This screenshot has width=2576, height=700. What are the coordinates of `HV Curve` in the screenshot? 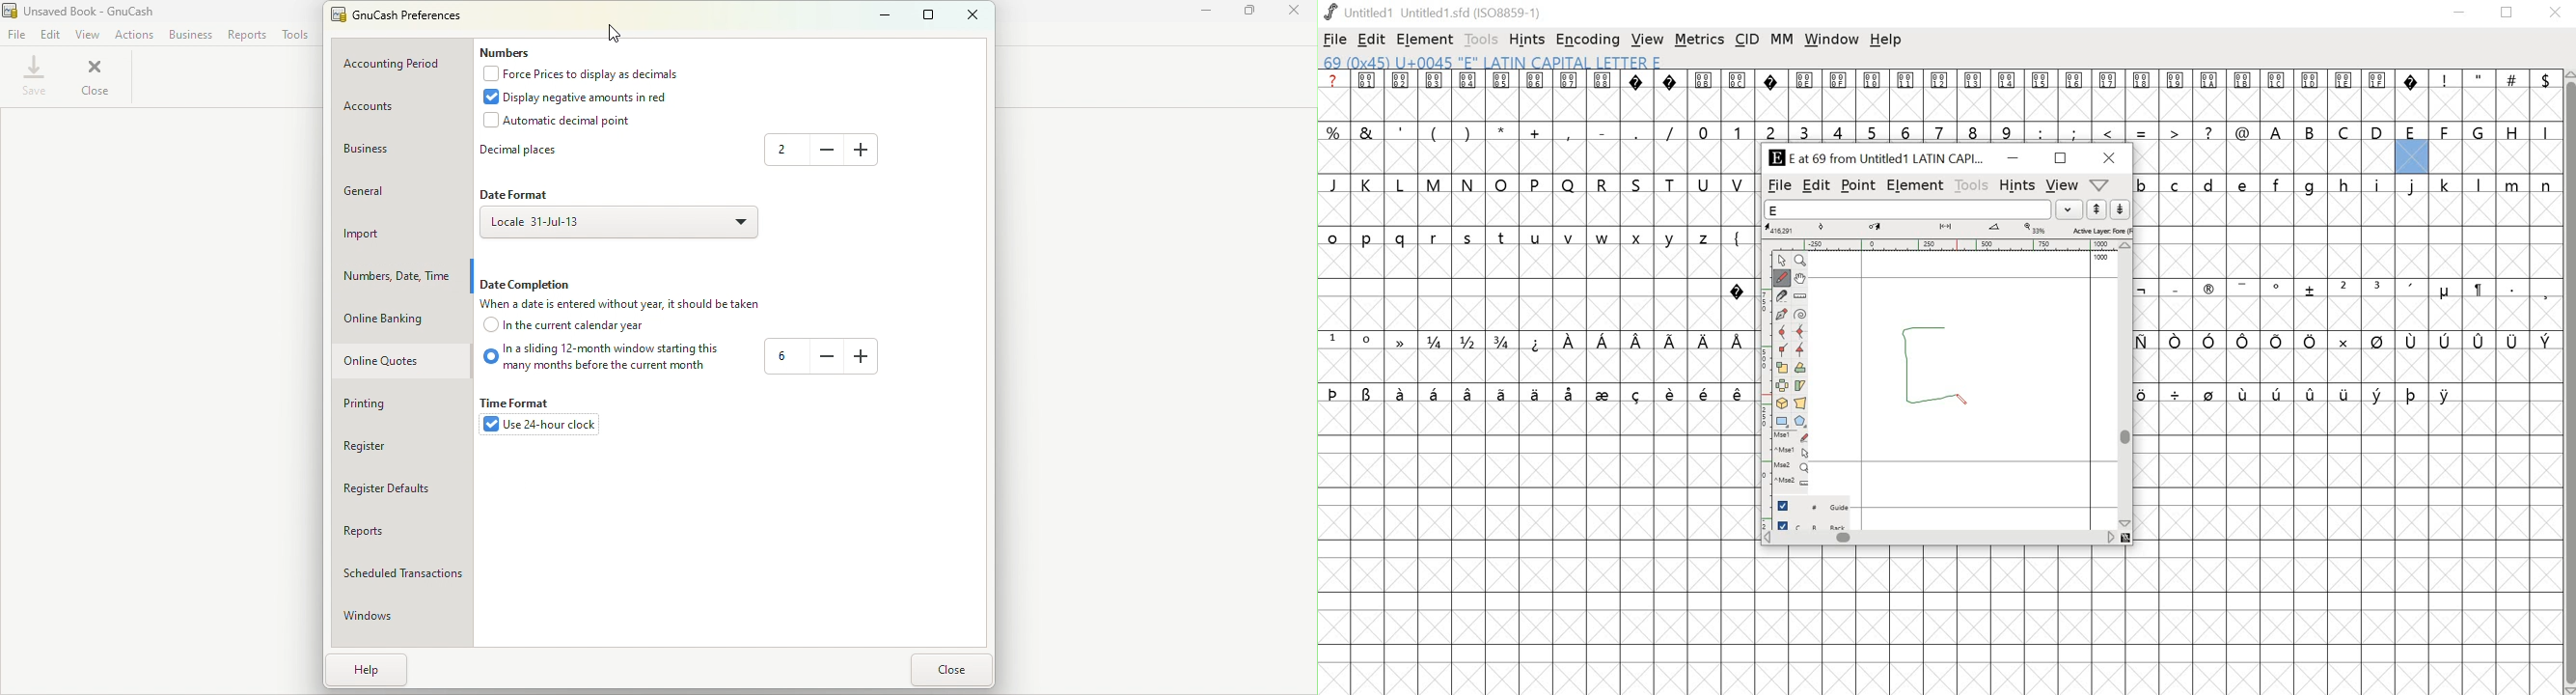 It's located at (1801, 332).